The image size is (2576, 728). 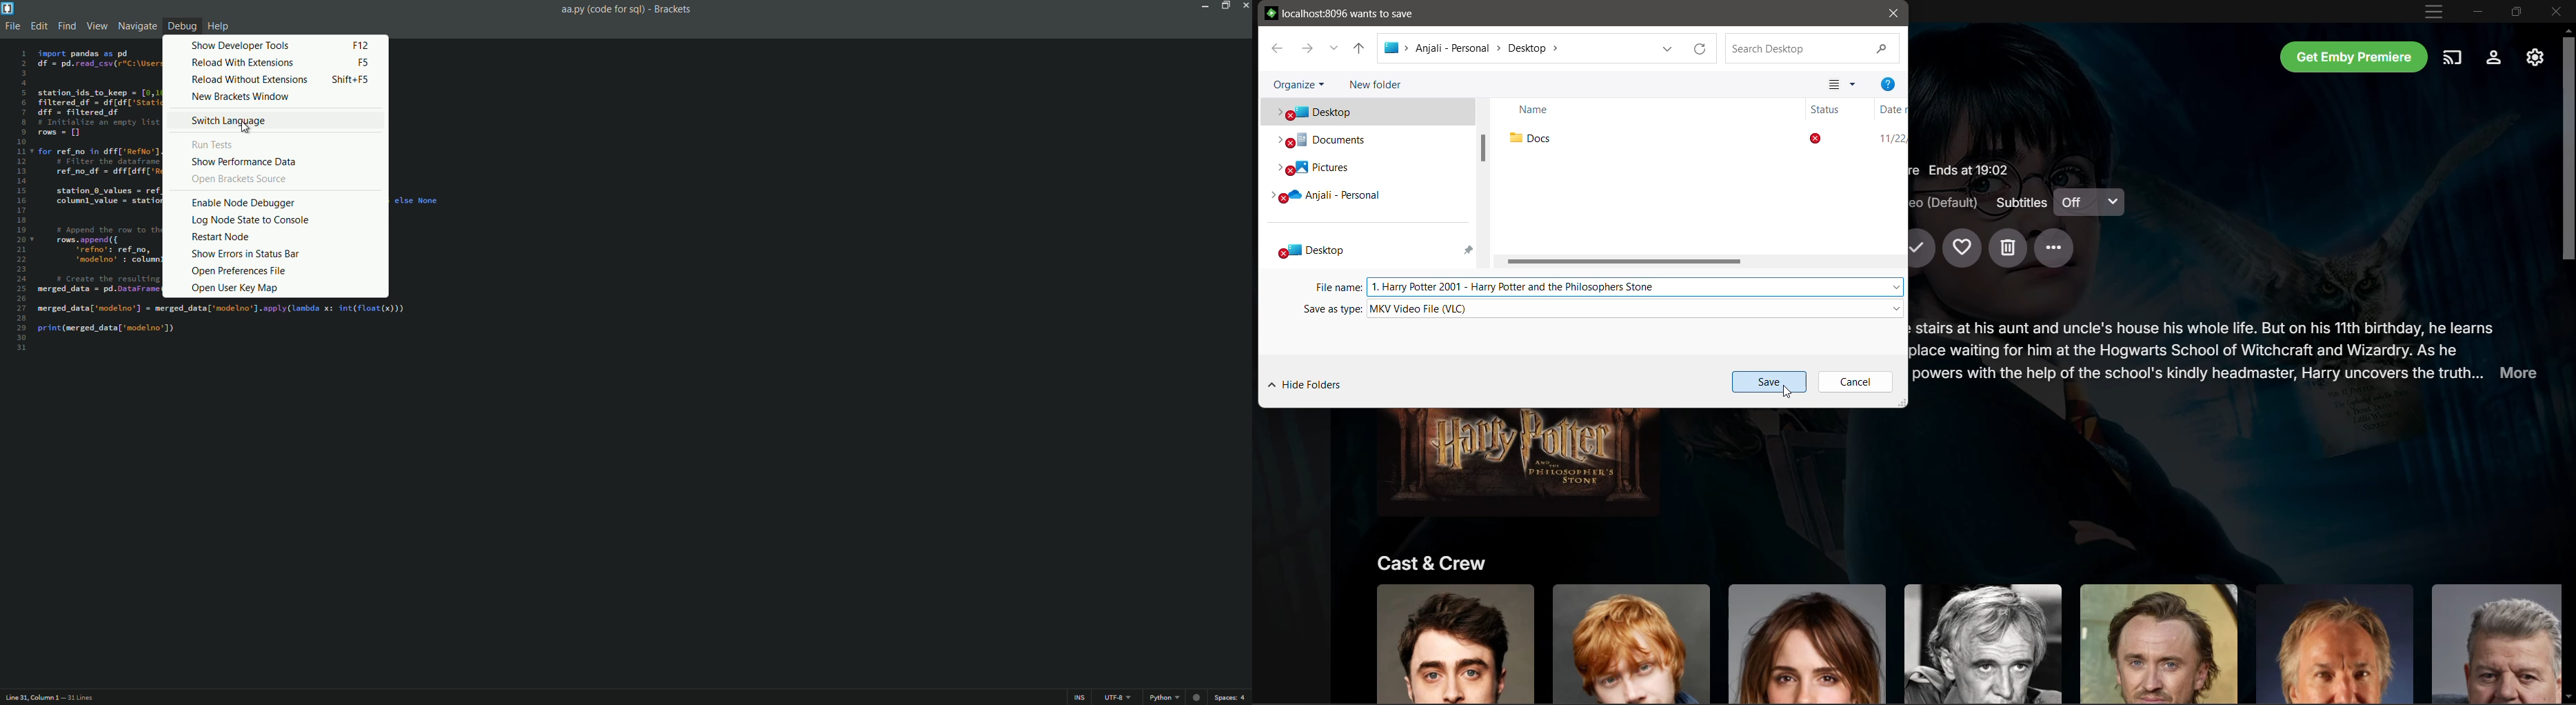 I want to click on Minimize, so click(x=2478, y=12).